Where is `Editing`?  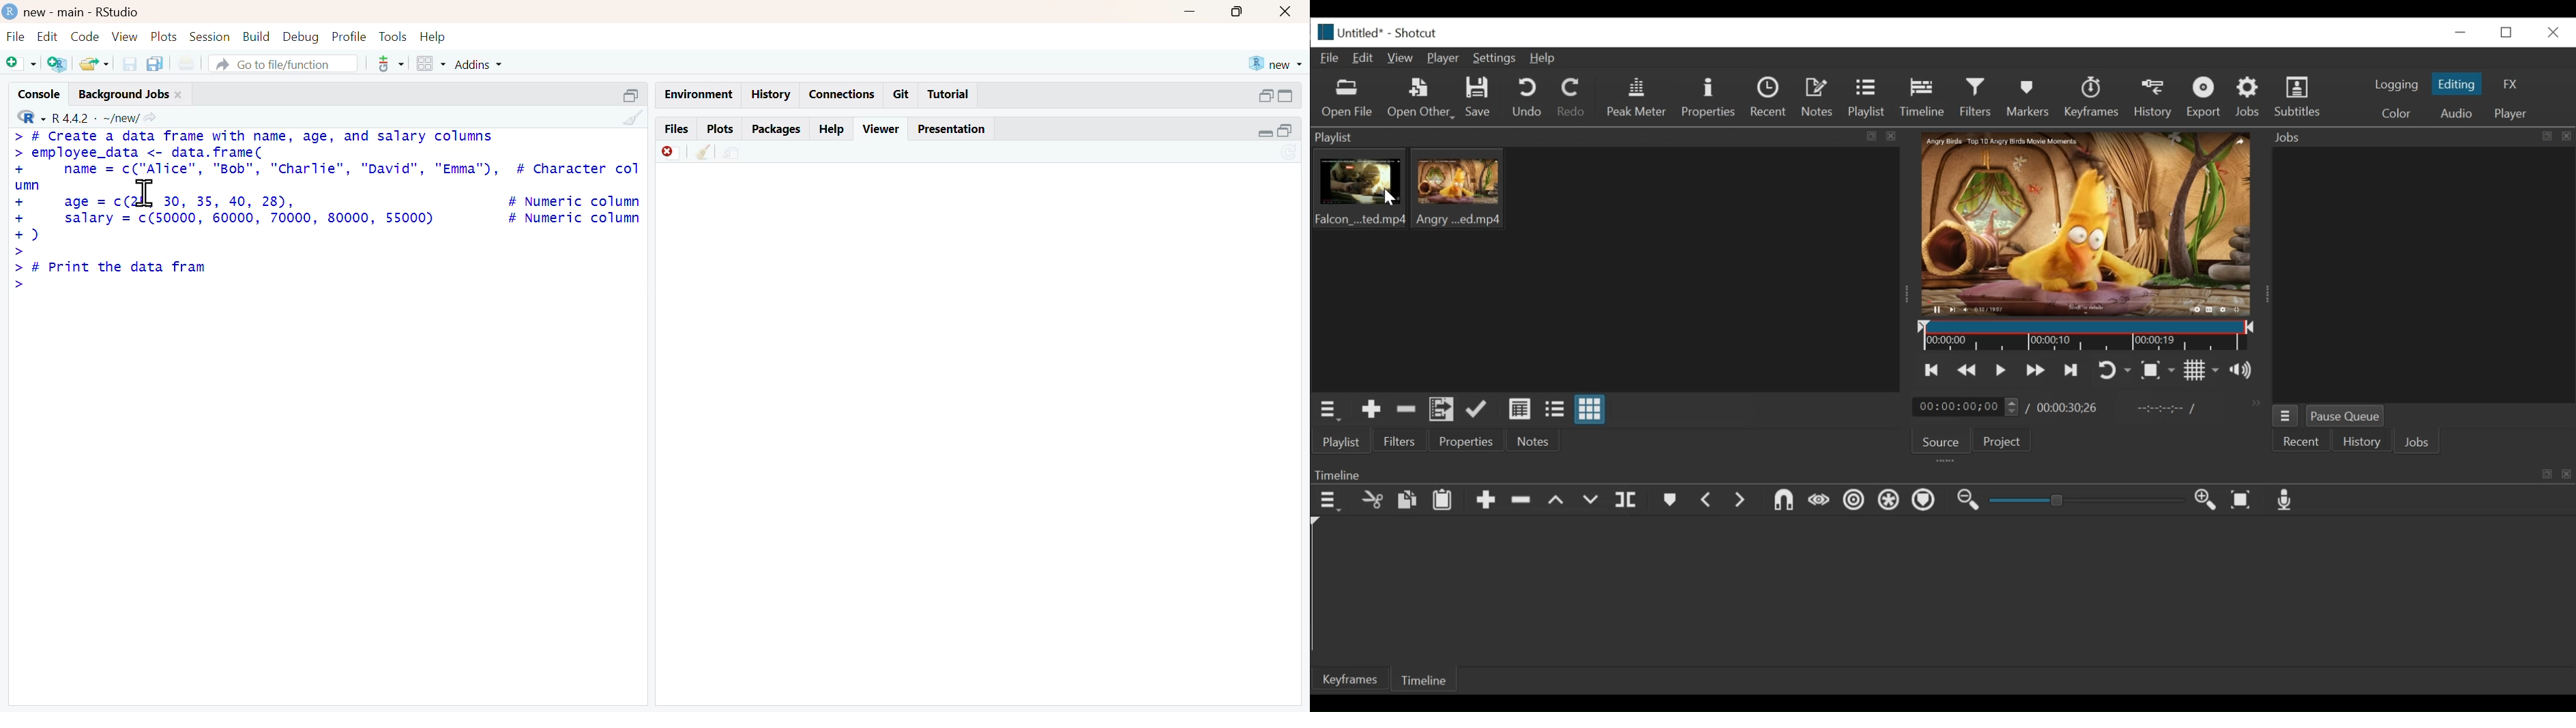 Editing is located at coordinates (2459, 84).